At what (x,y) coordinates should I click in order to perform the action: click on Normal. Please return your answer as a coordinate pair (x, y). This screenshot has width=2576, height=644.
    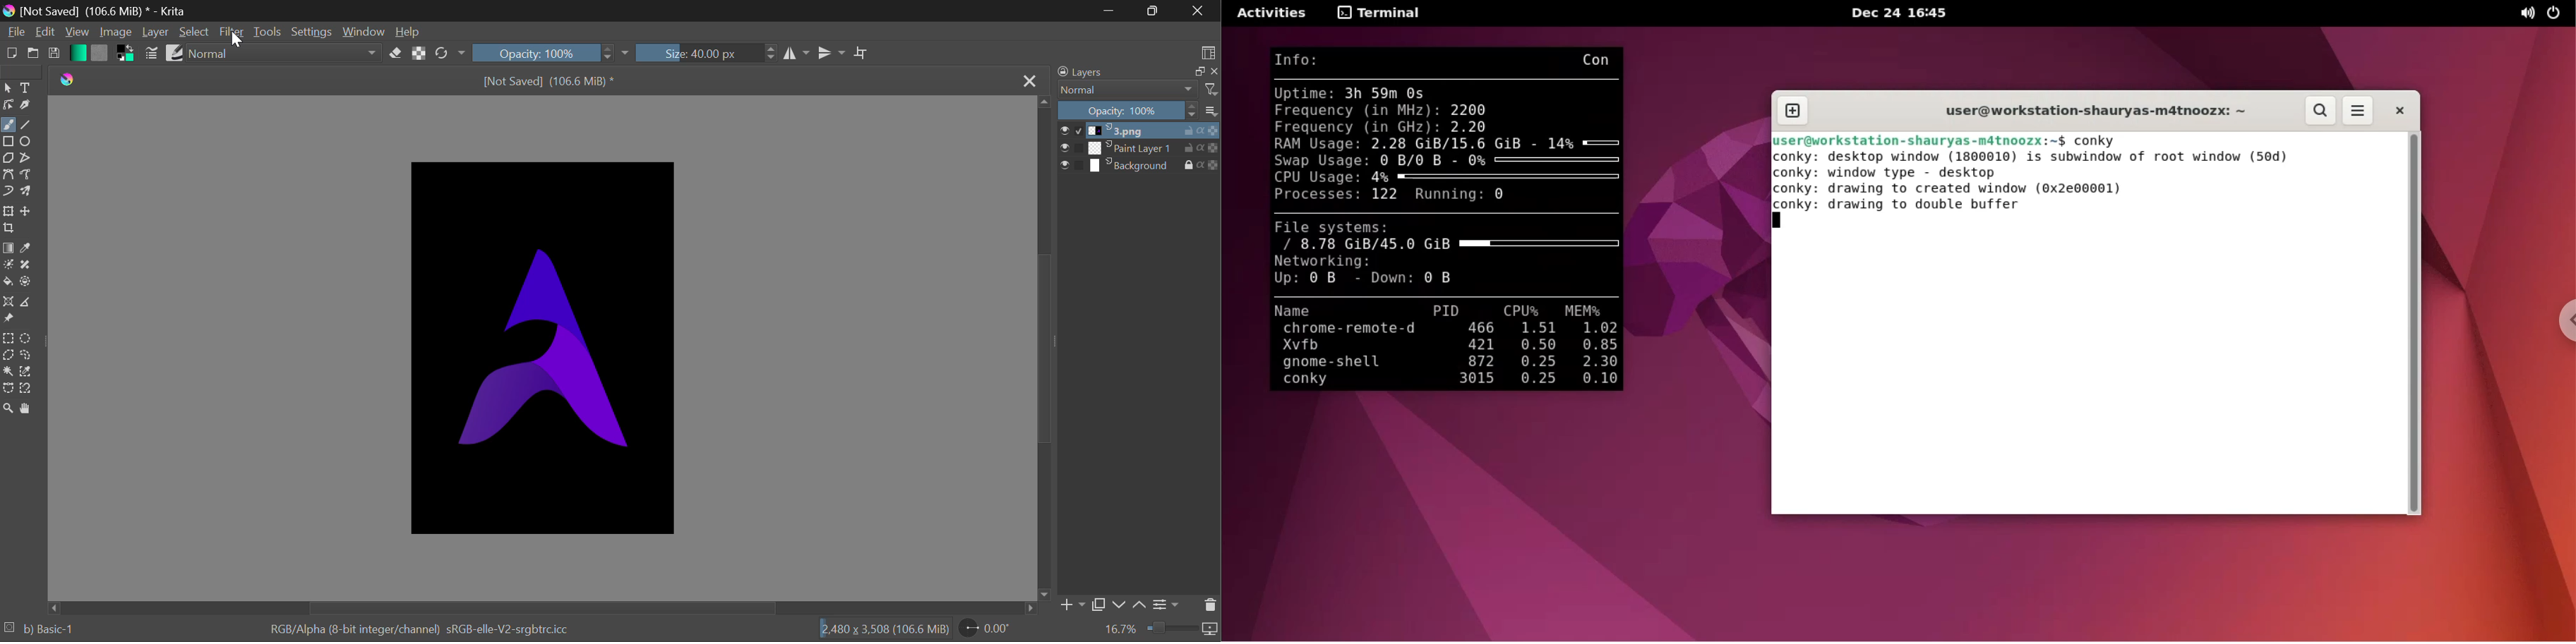
    Looking at the image, I should click on (286, 52).